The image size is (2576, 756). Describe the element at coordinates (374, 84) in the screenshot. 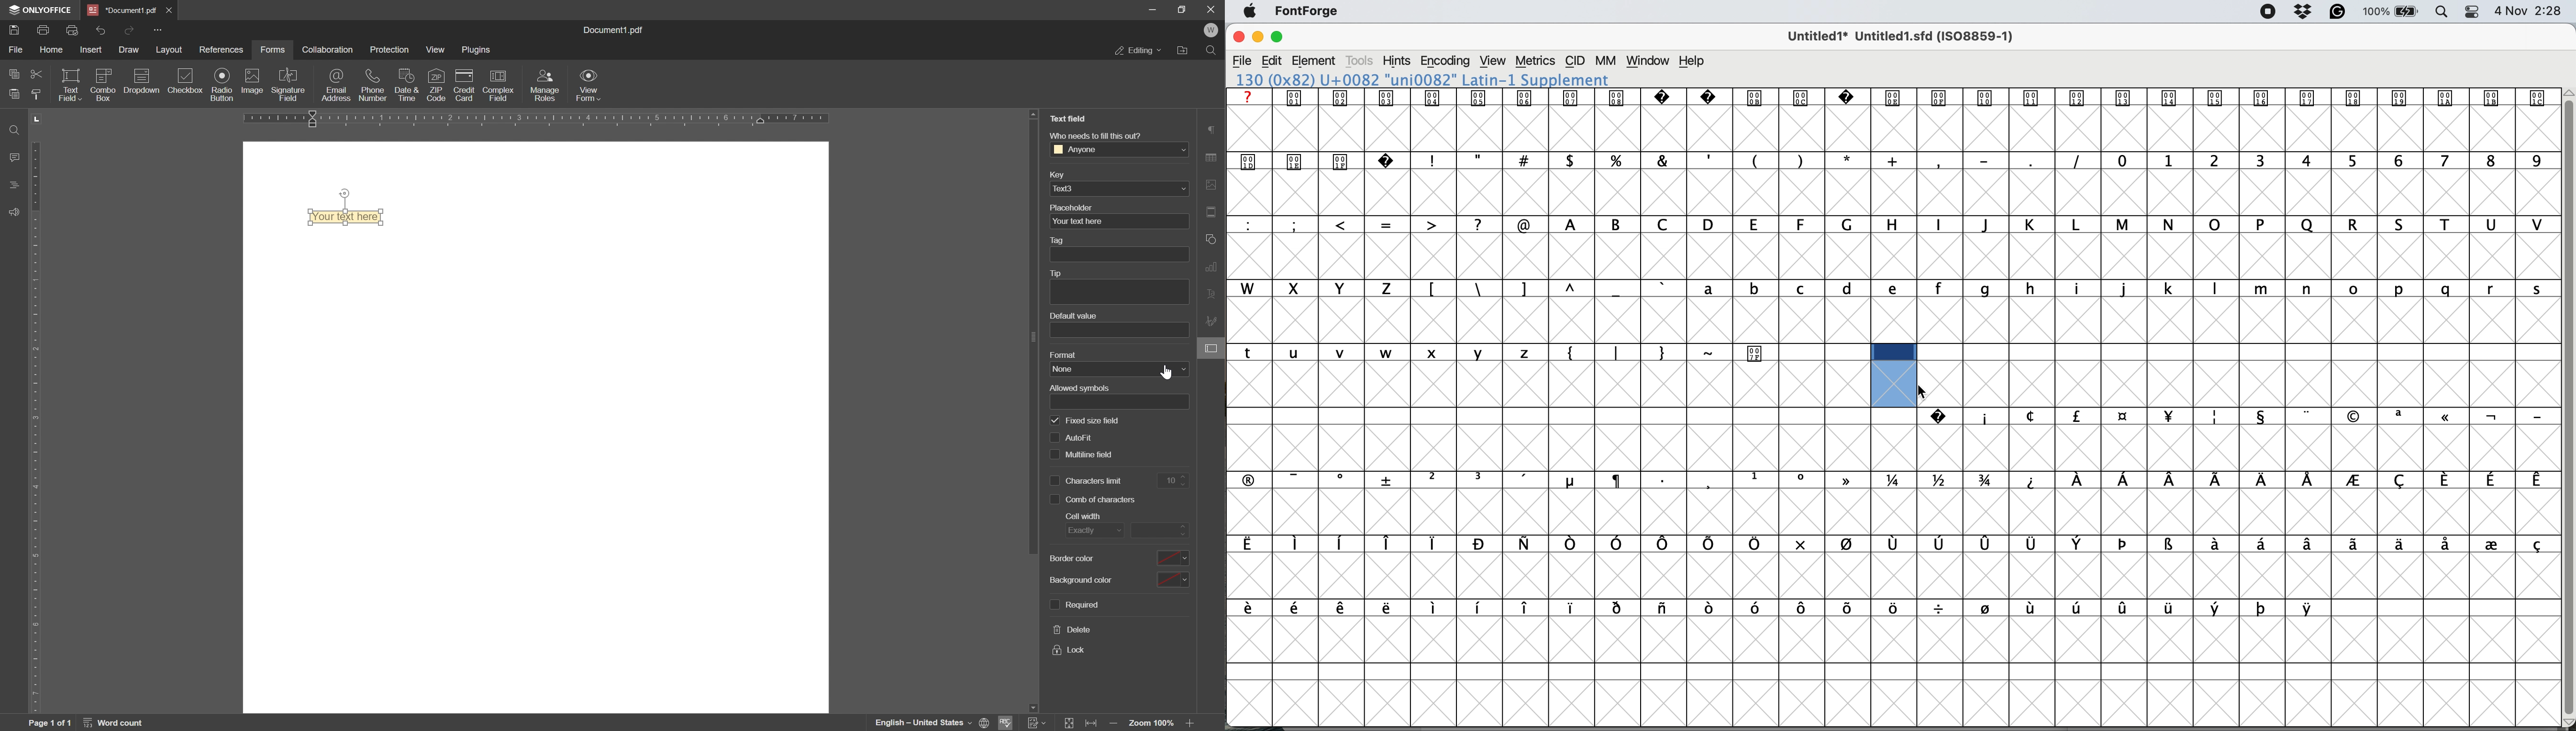

I see `phone number` at that location.